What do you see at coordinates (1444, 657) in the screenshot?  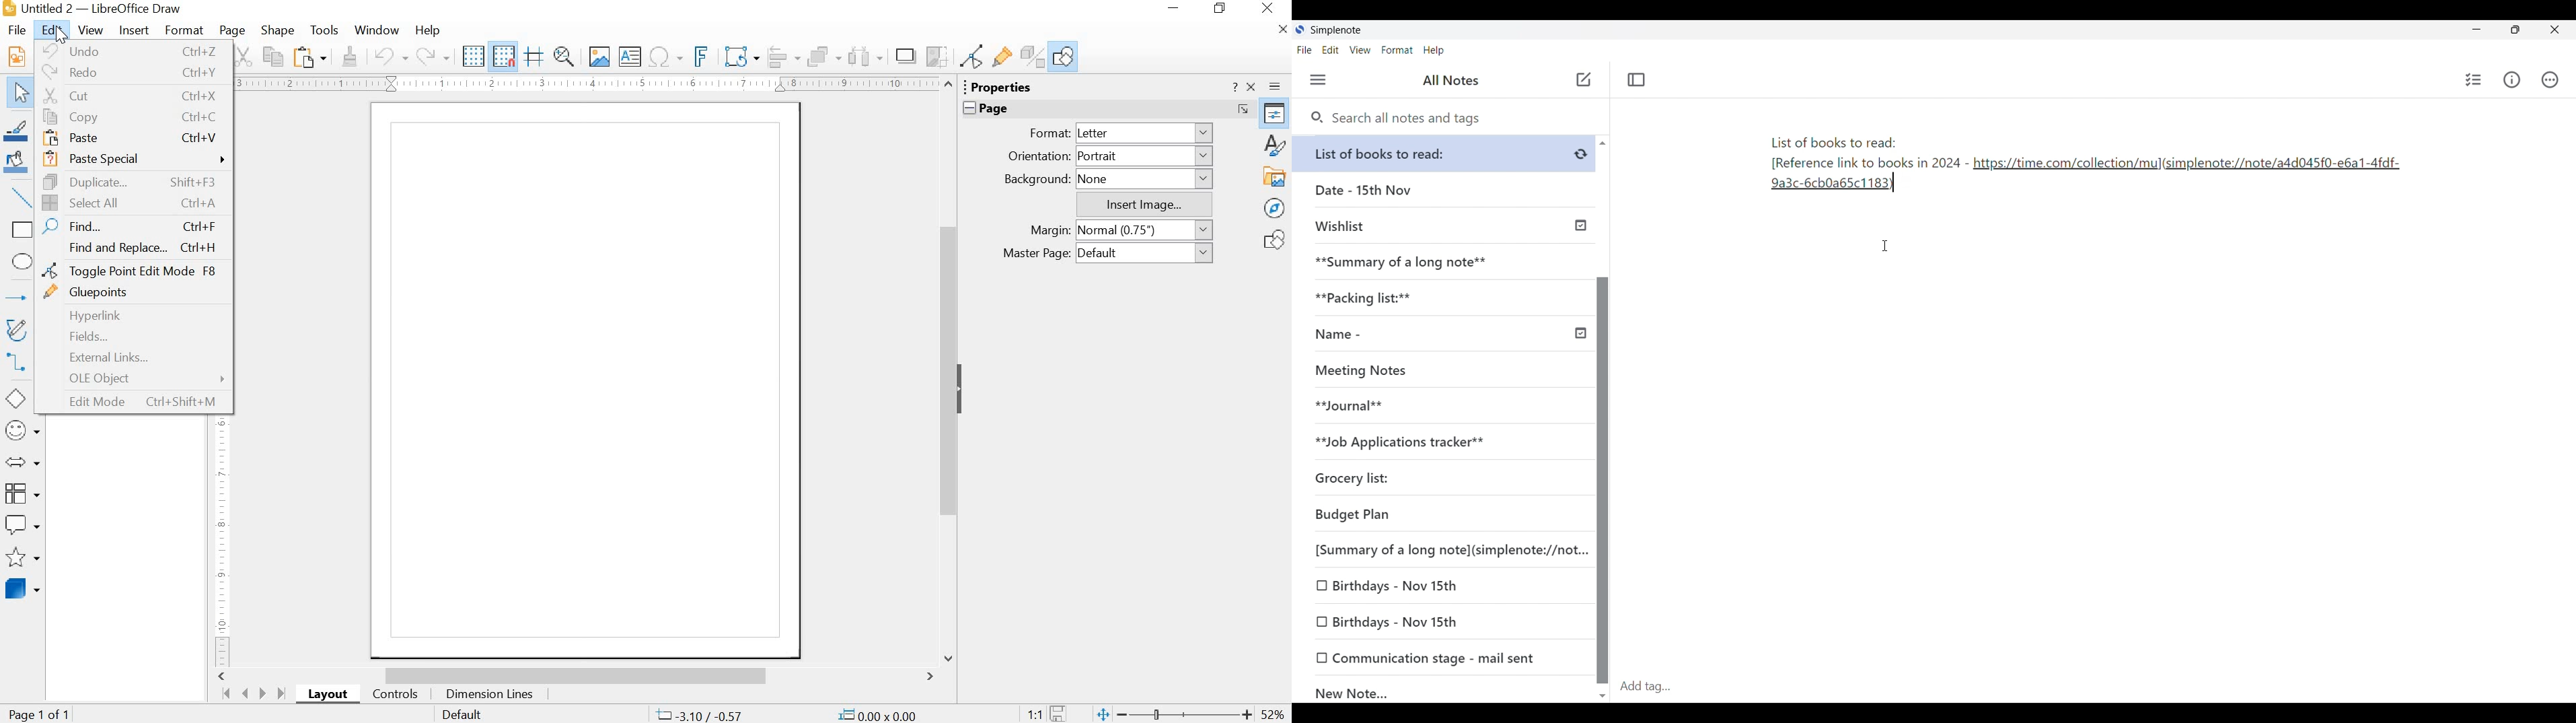 I see `Communication stage - mail sent` at bounding box center [1444, 657].